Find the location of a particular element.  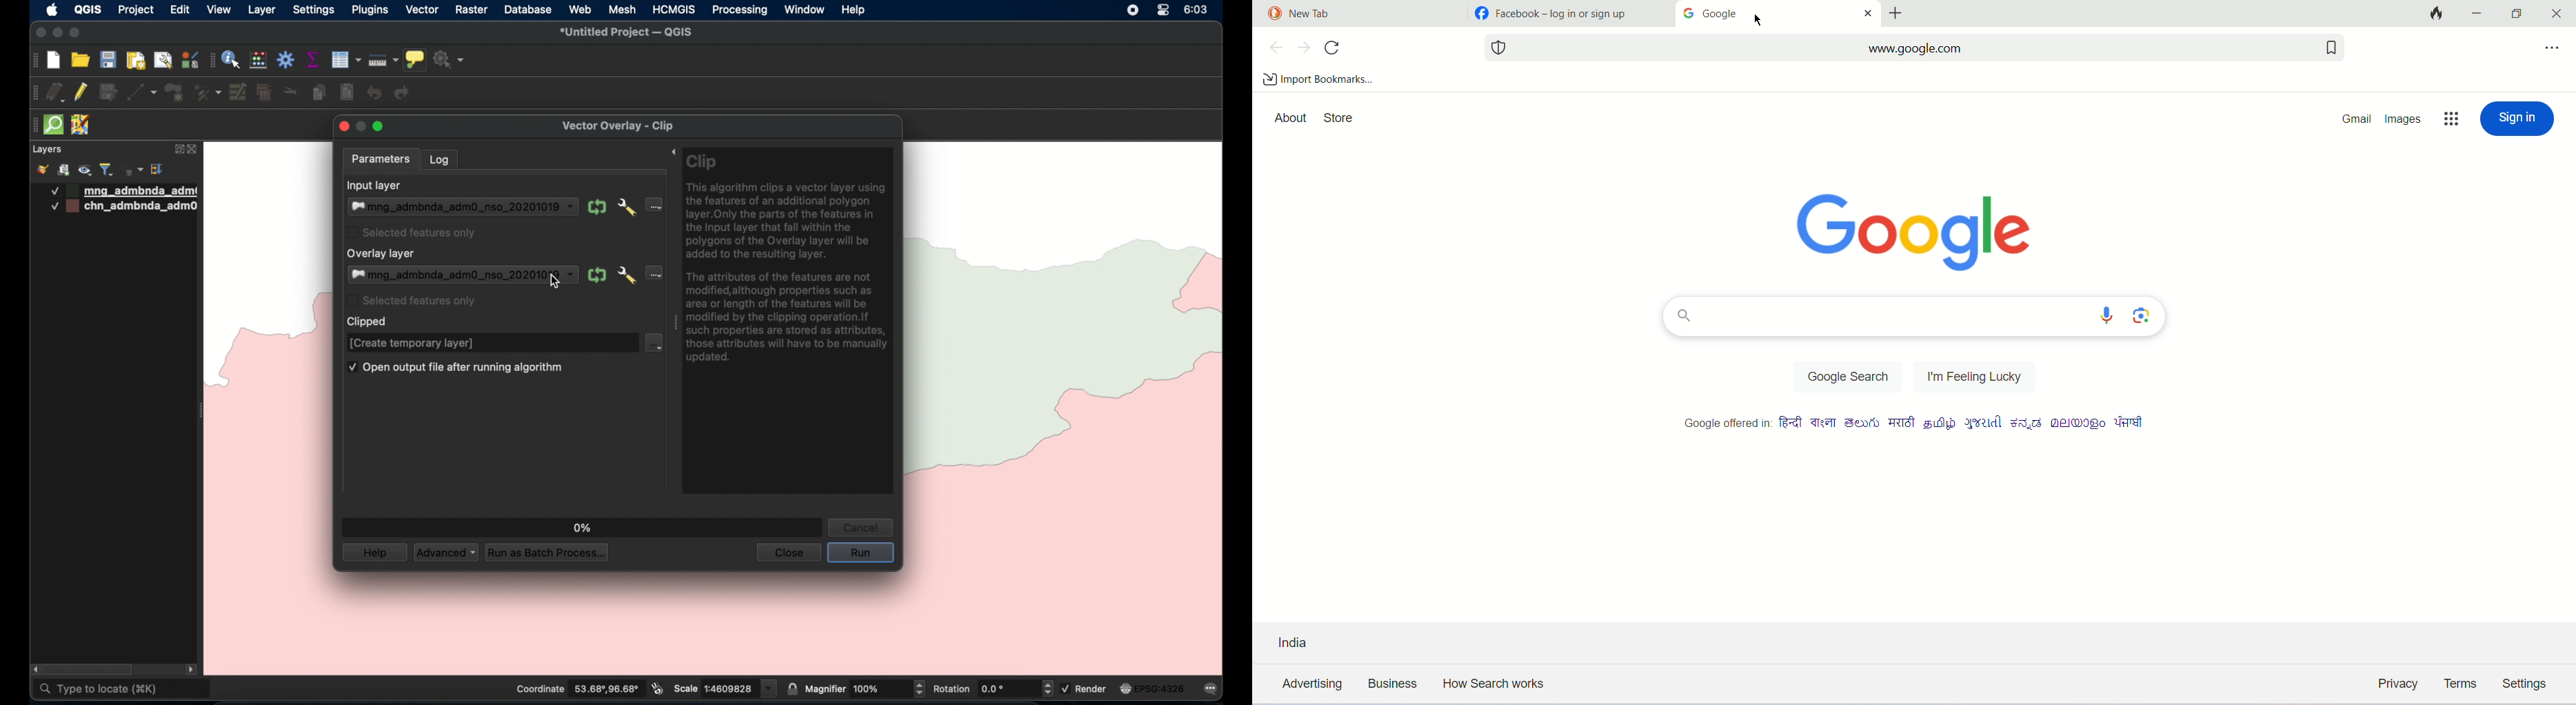

print layout is located at coordinates (135, 61).